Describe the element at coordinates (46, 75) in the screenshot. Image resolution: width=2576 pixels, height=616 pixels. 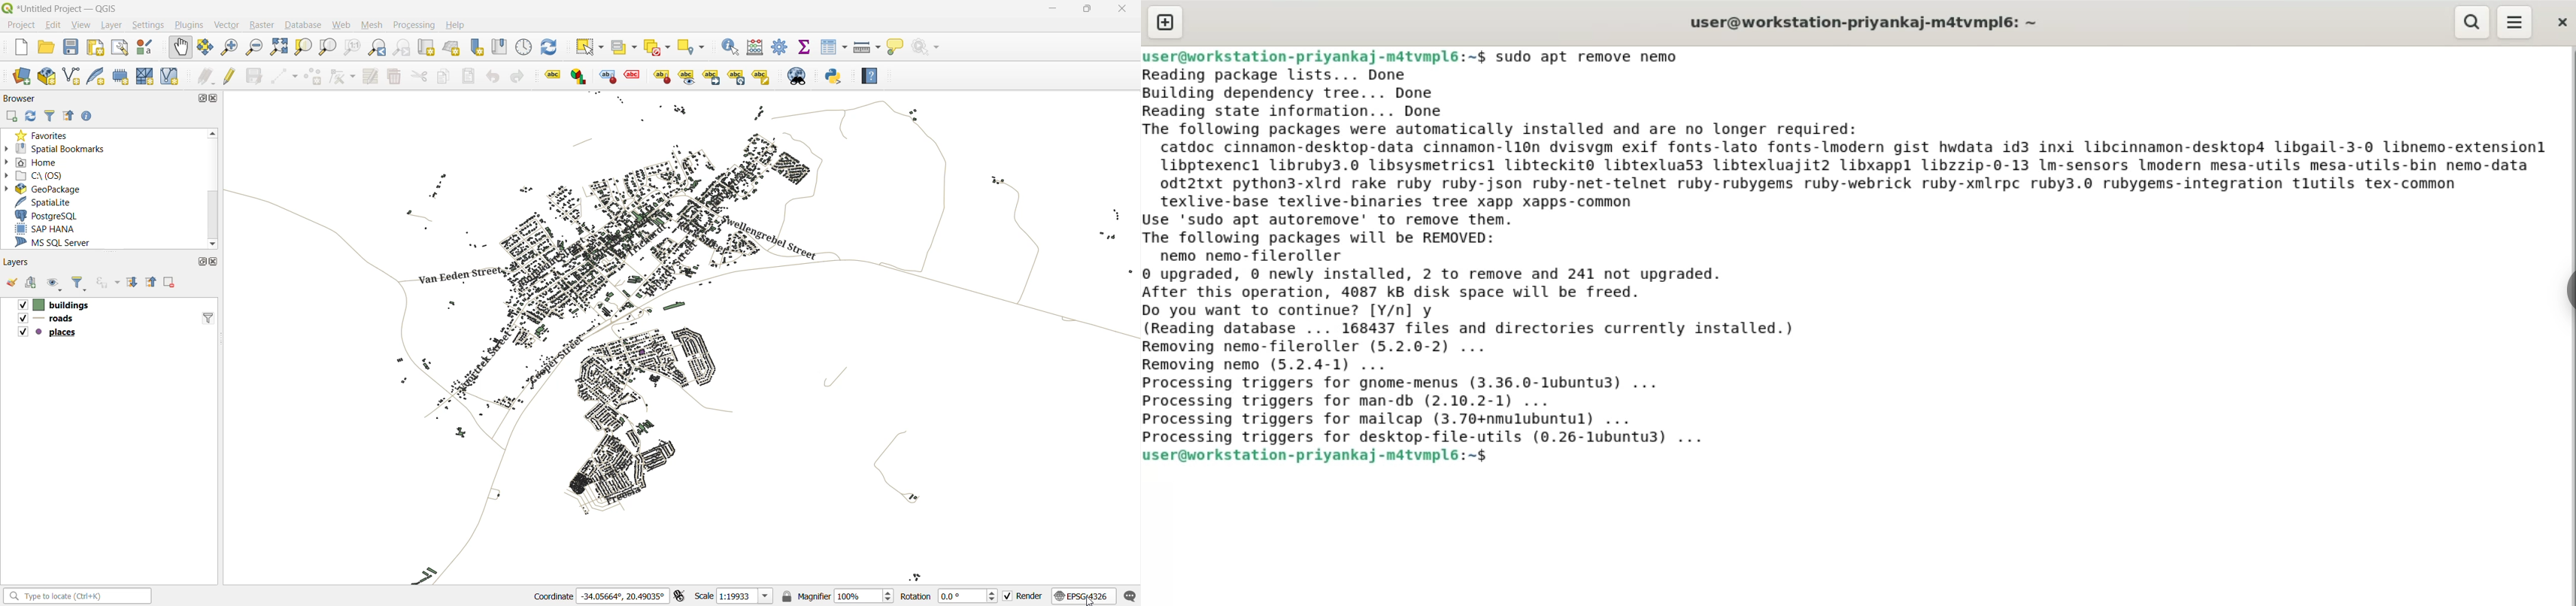
I see `new geopackage` at that location.